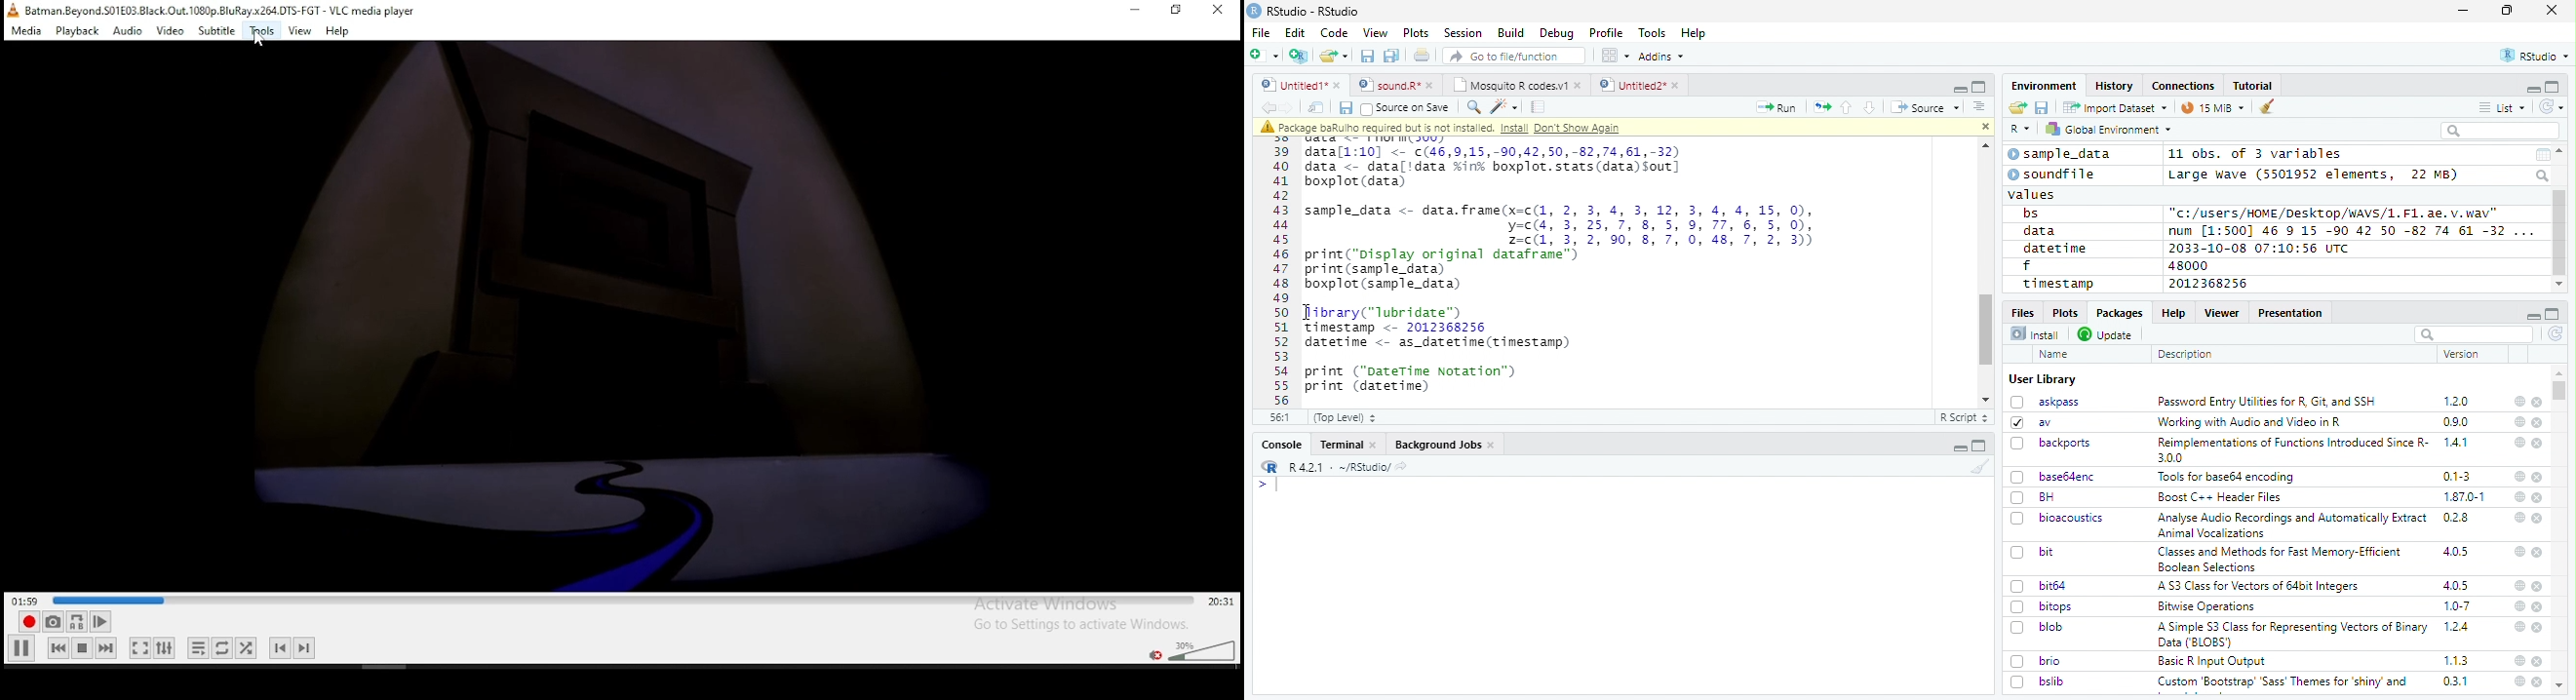  Describe the element at coordinates (1963, 418) in the screenshot. I see `R Script` at that location.